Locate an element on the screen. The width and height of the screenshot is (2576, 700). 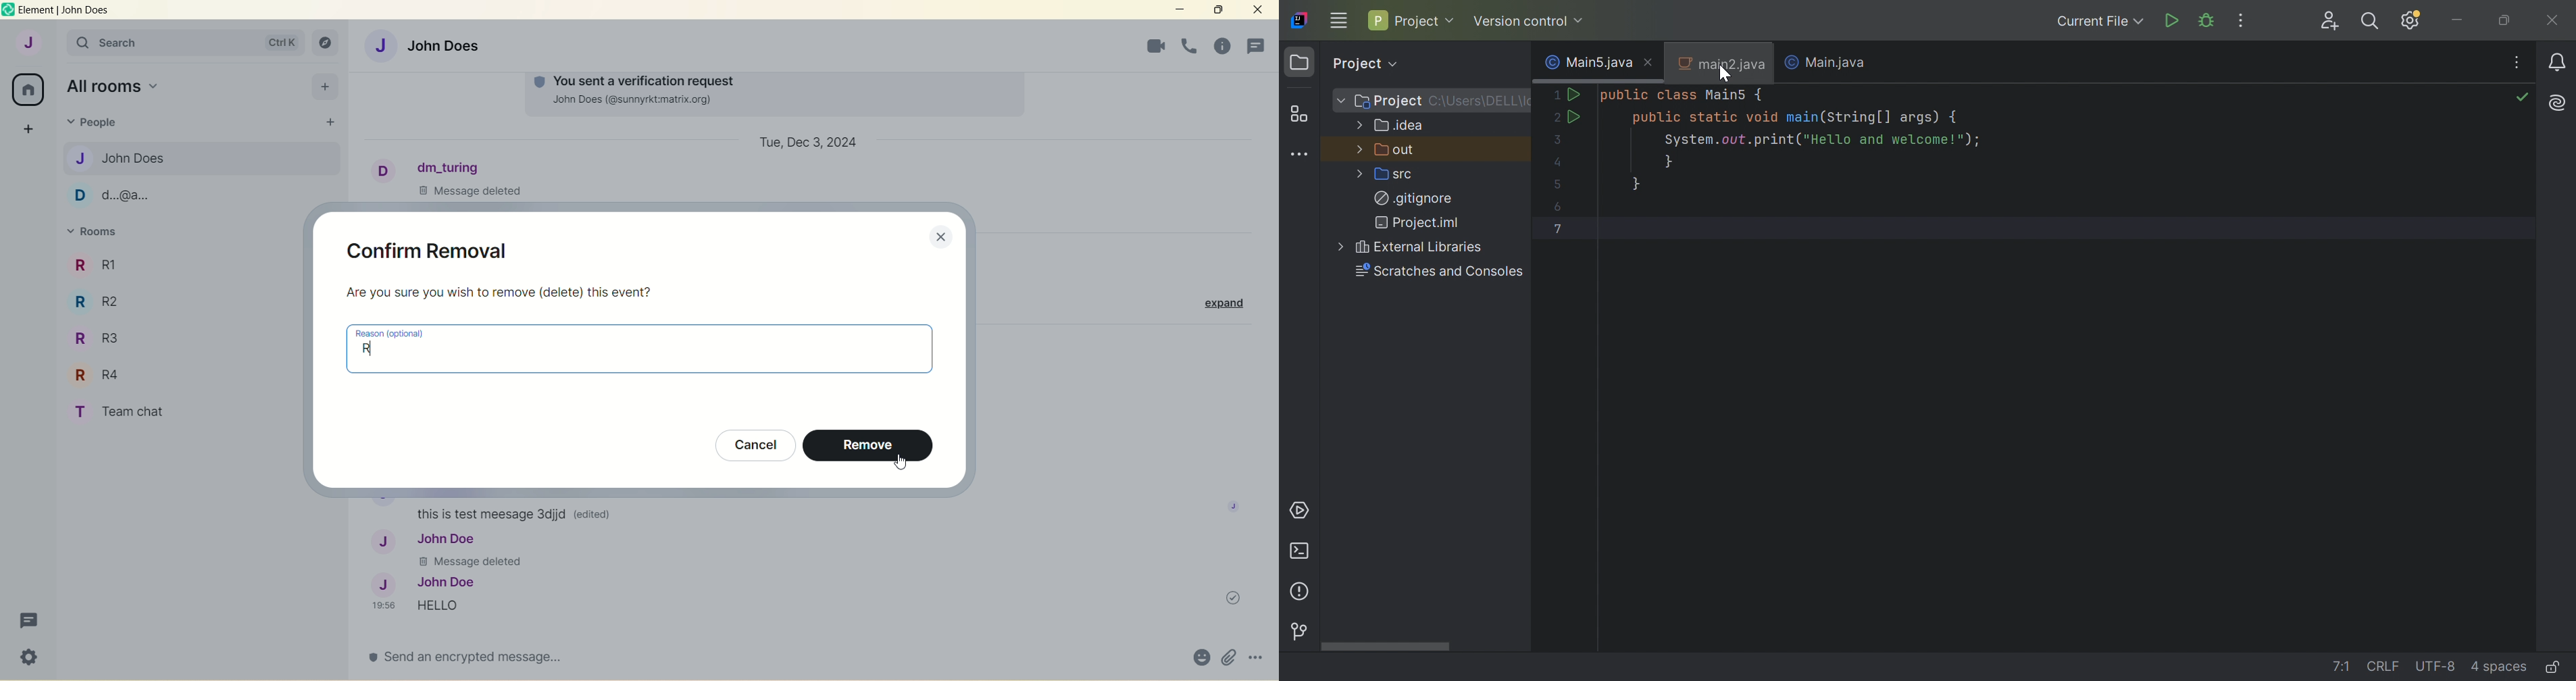
John Doe is located at coordinates (426, 540).